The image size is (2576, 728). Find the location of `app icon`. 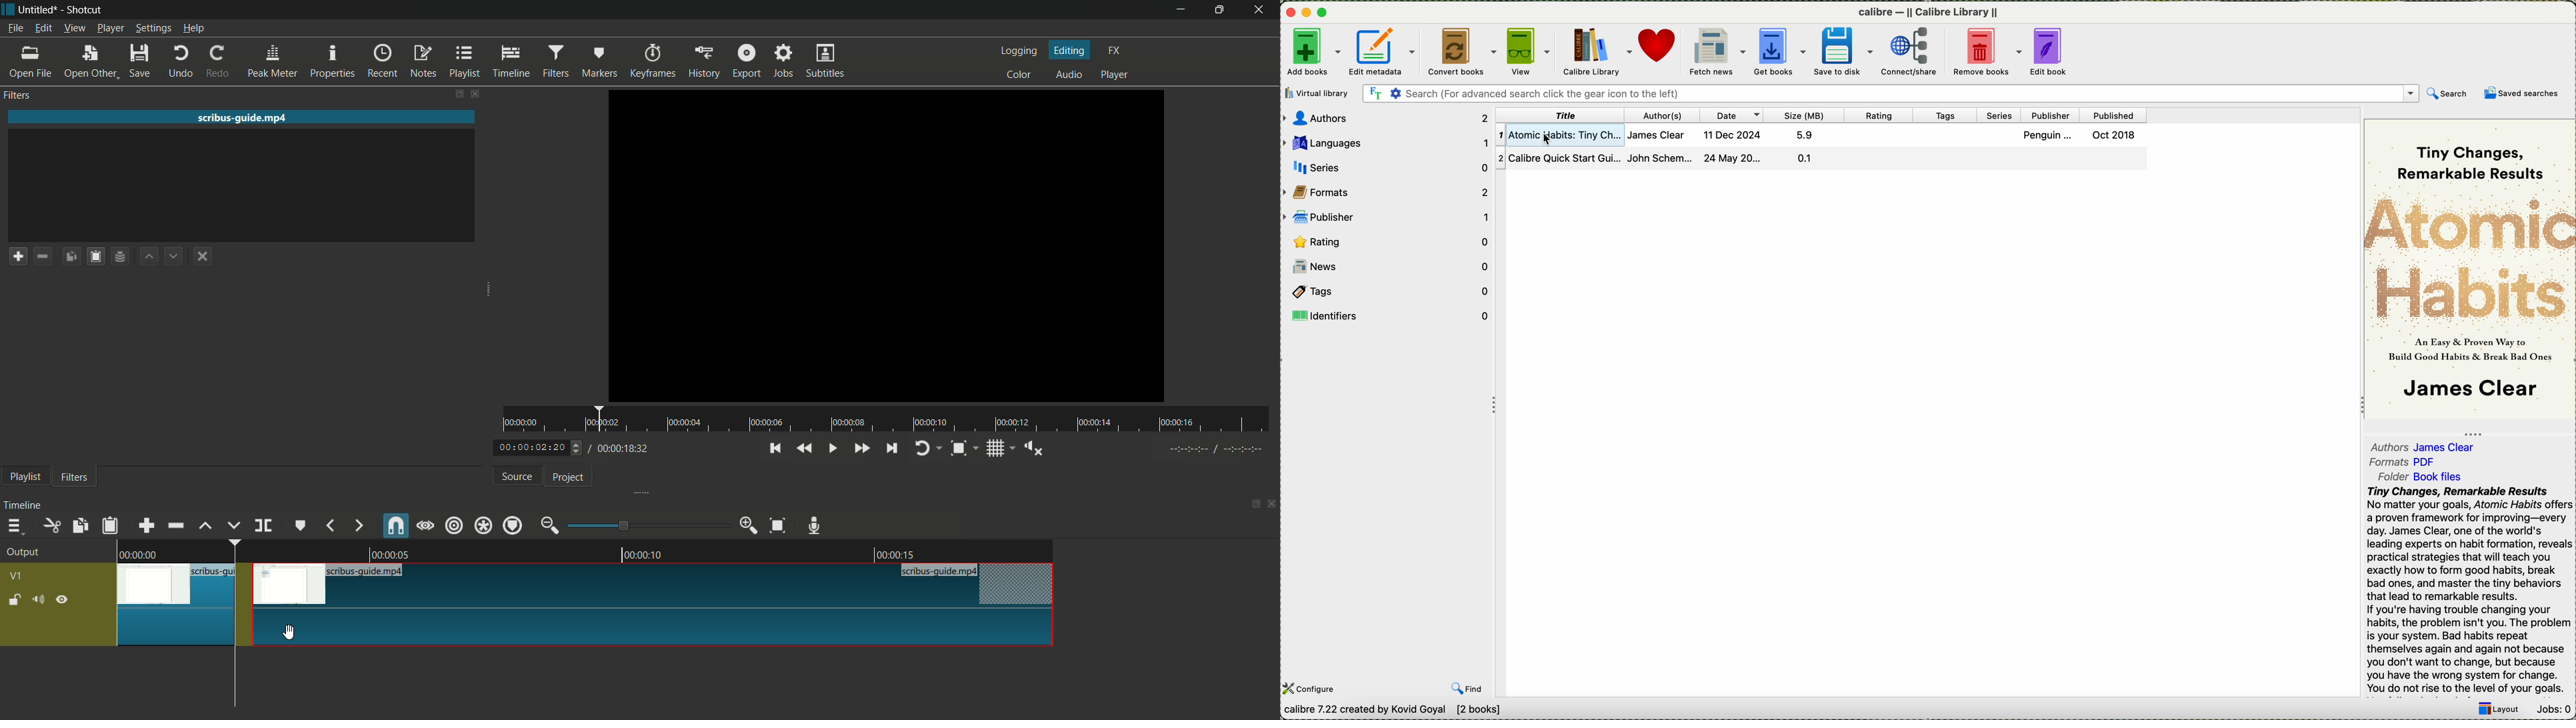

app icon is located at coordinates (8, 8).